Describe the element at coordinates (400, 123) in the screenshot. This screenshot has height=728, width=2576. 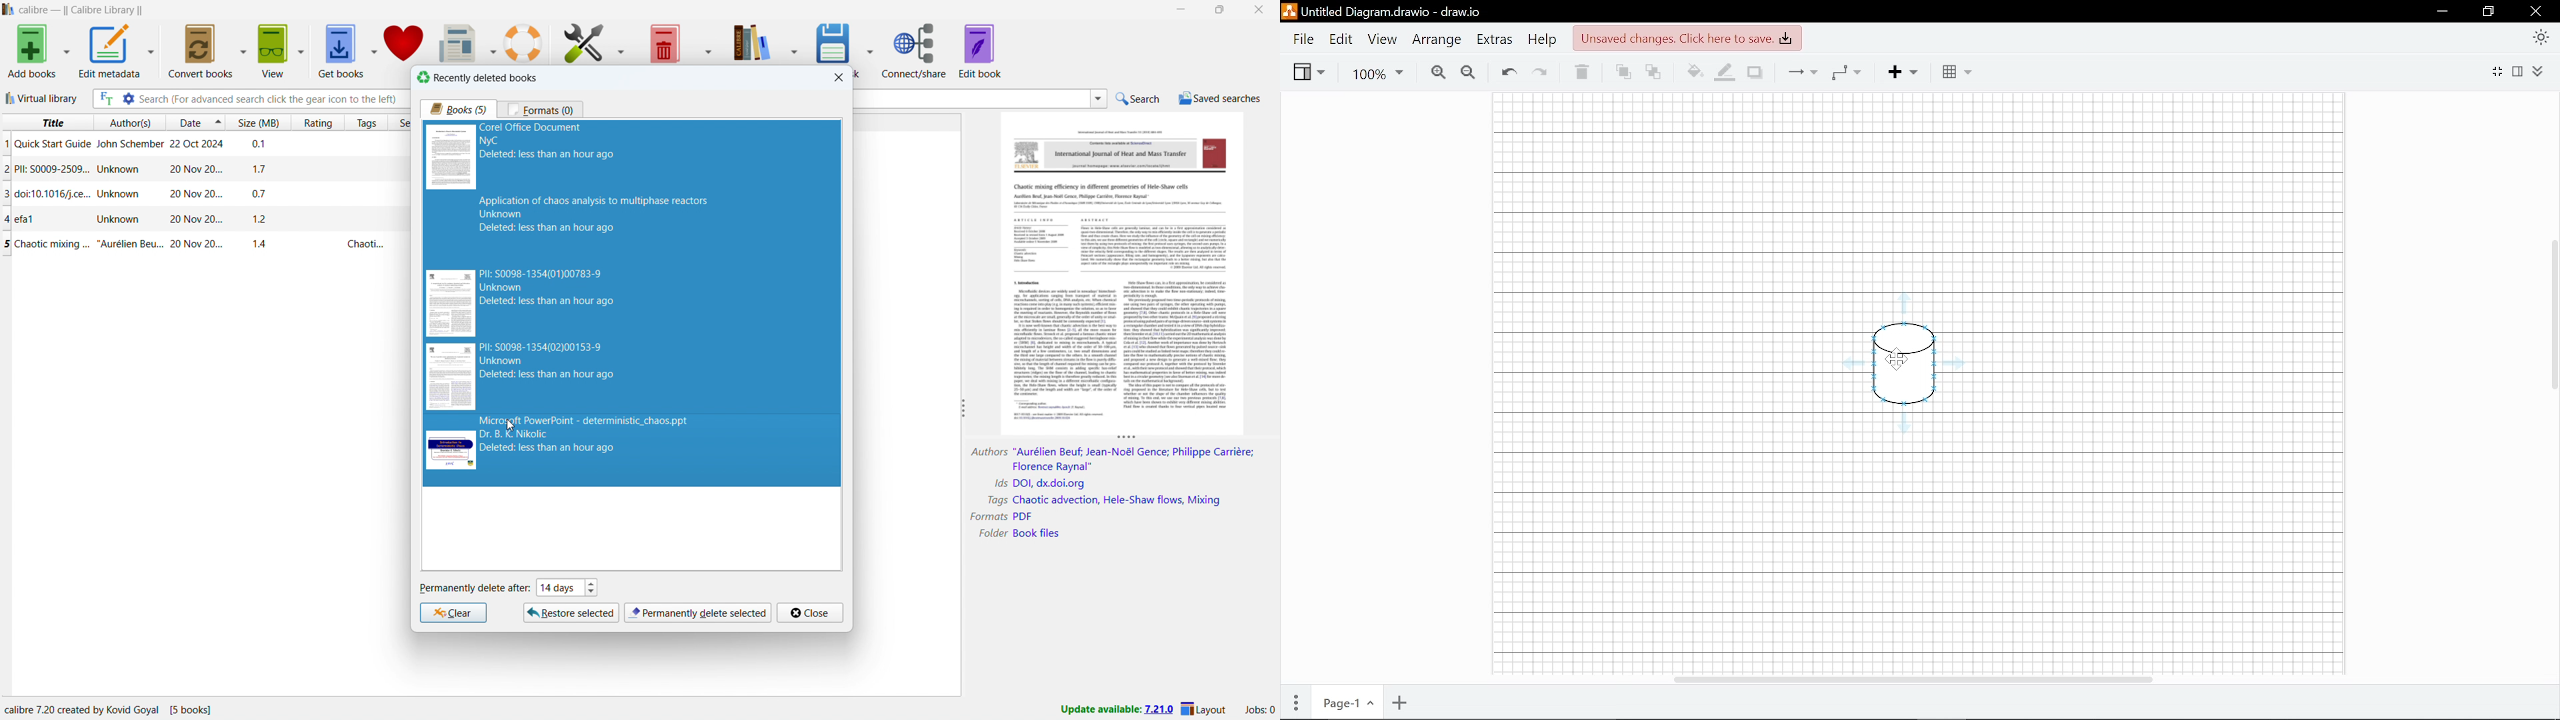
I see `sort by series` at that location.